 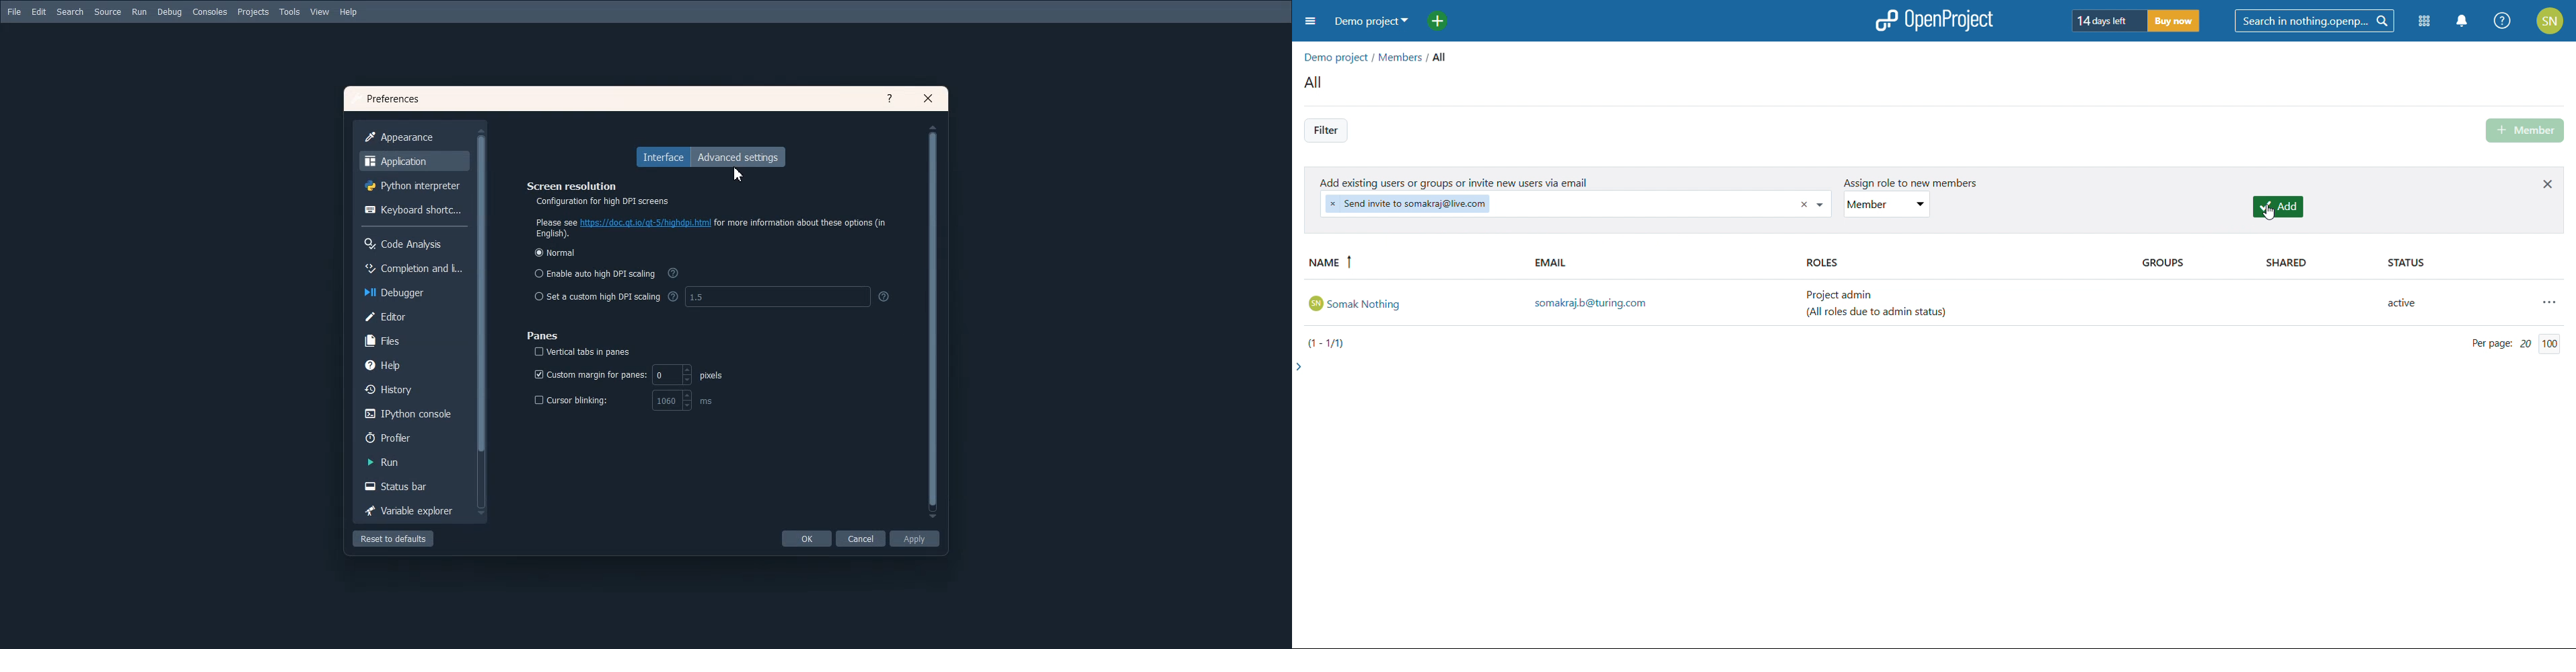 What do you see at coordinates (412, 292) in the screenshot?
I see `Debugger` at bounding box center [412, 292].